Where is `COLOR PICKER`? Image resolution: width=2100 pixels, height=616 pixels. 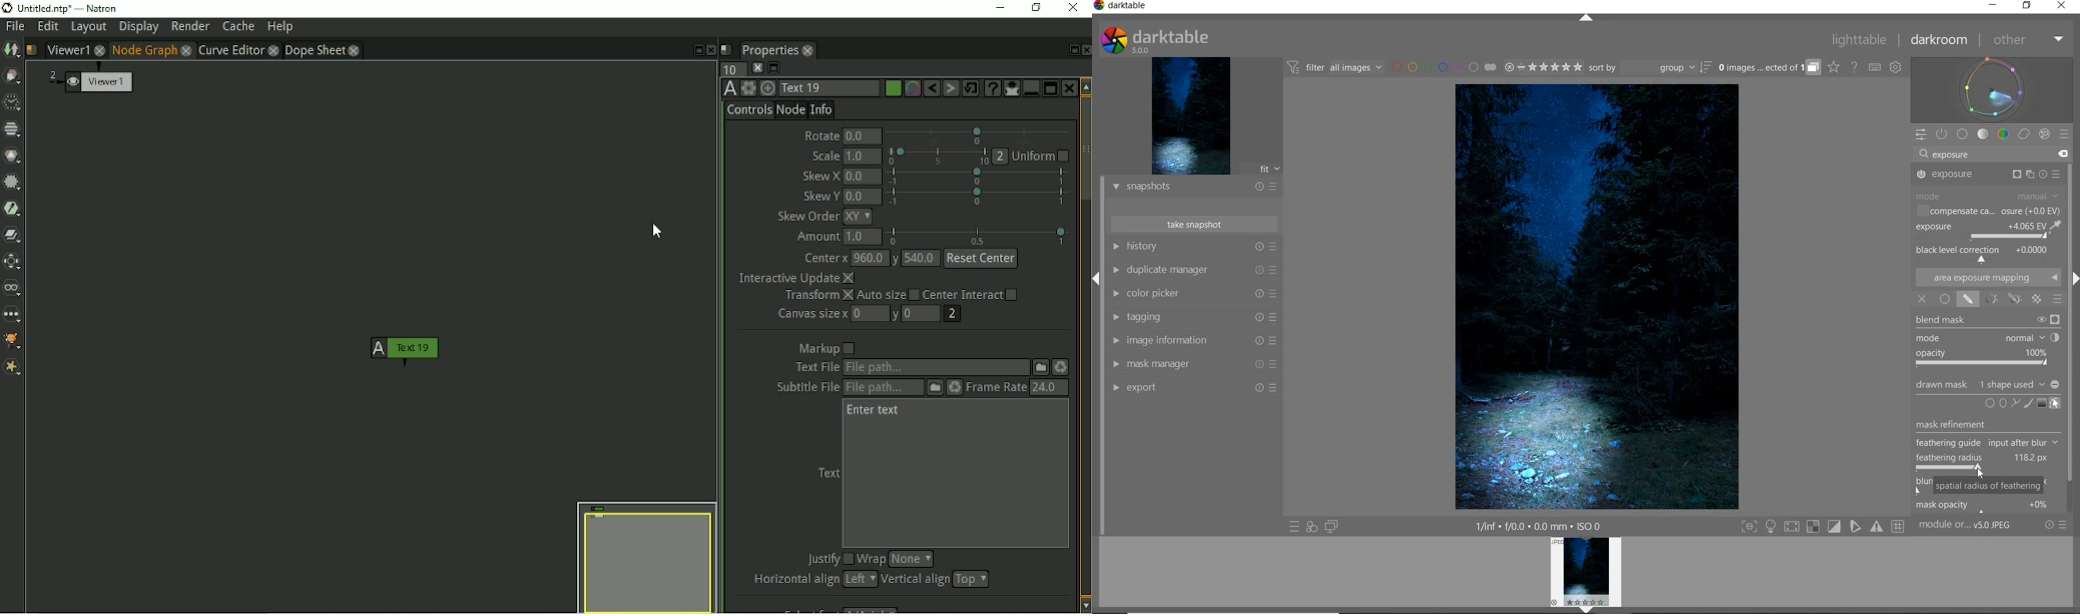
COLOR PICKER is located at coordinates (1194, 295).